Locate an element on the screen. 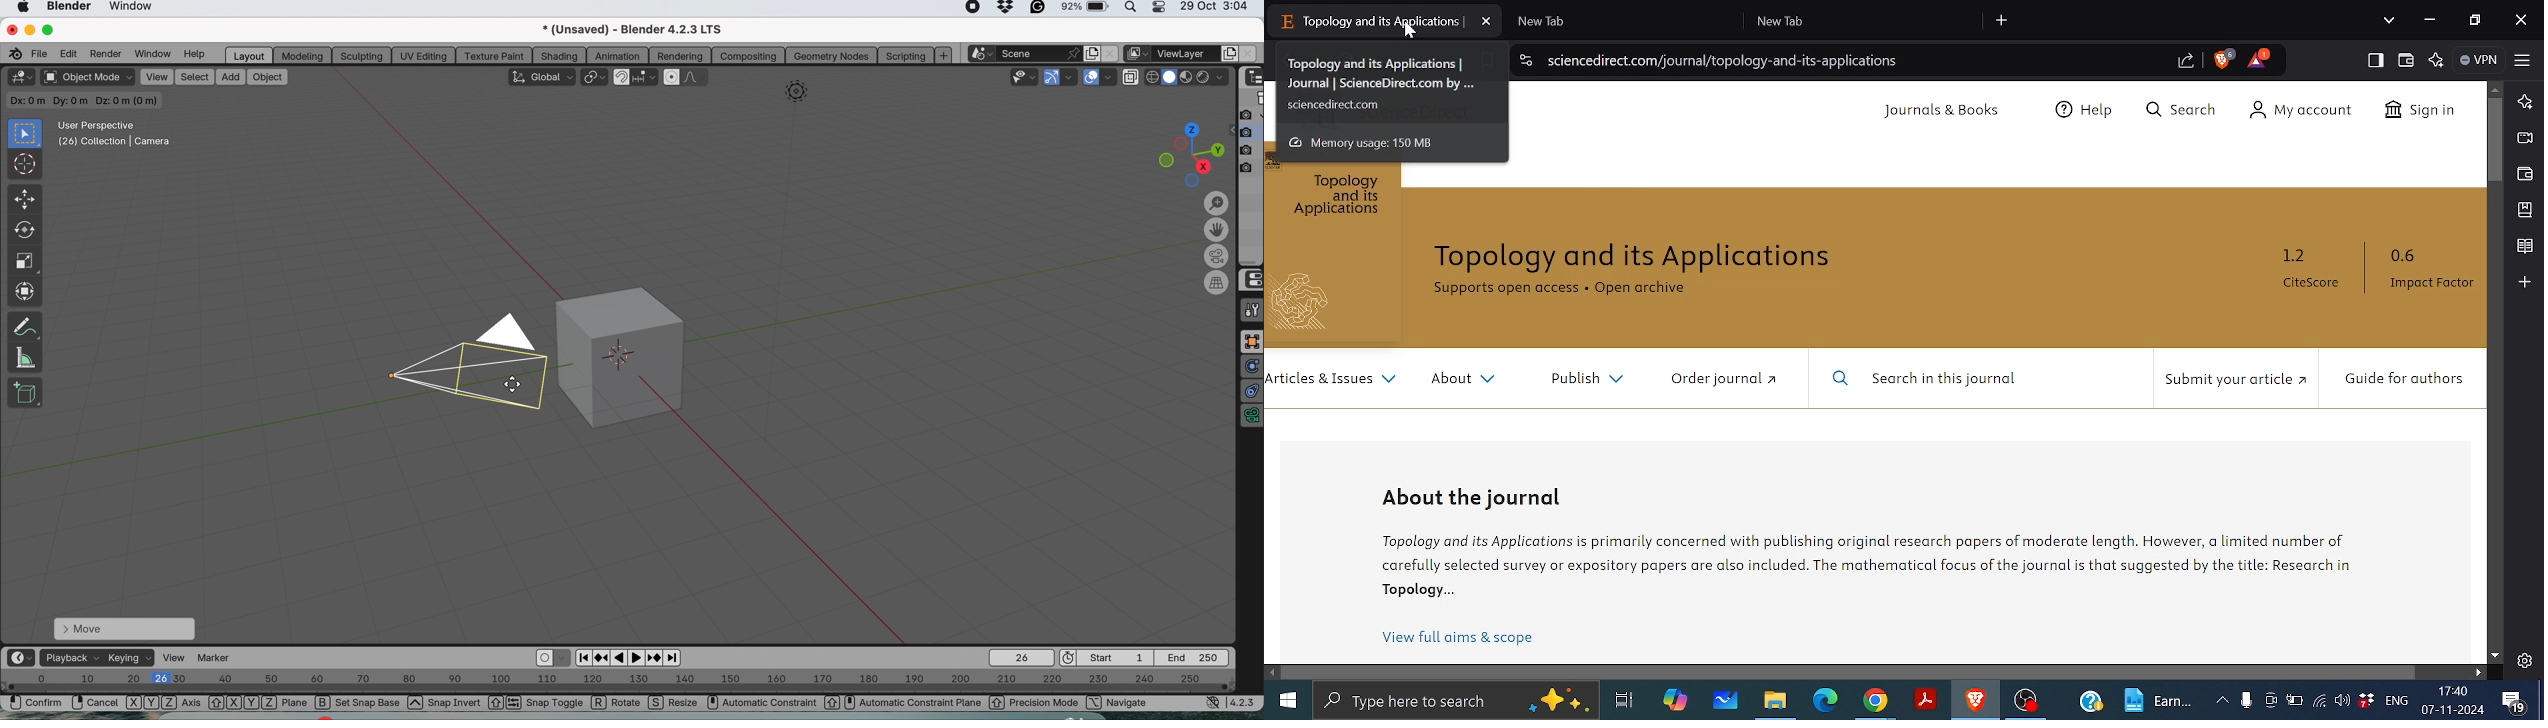  About the journal

Topology and its Applications is primarily concerned with publishing original research papers of moderate length. However, a limited number of
carefully selected survey or expository papers are also included. The mathematical focus of the journal is that suggested by the title: Research in
Topology... is located at coordinates (1896, 544).